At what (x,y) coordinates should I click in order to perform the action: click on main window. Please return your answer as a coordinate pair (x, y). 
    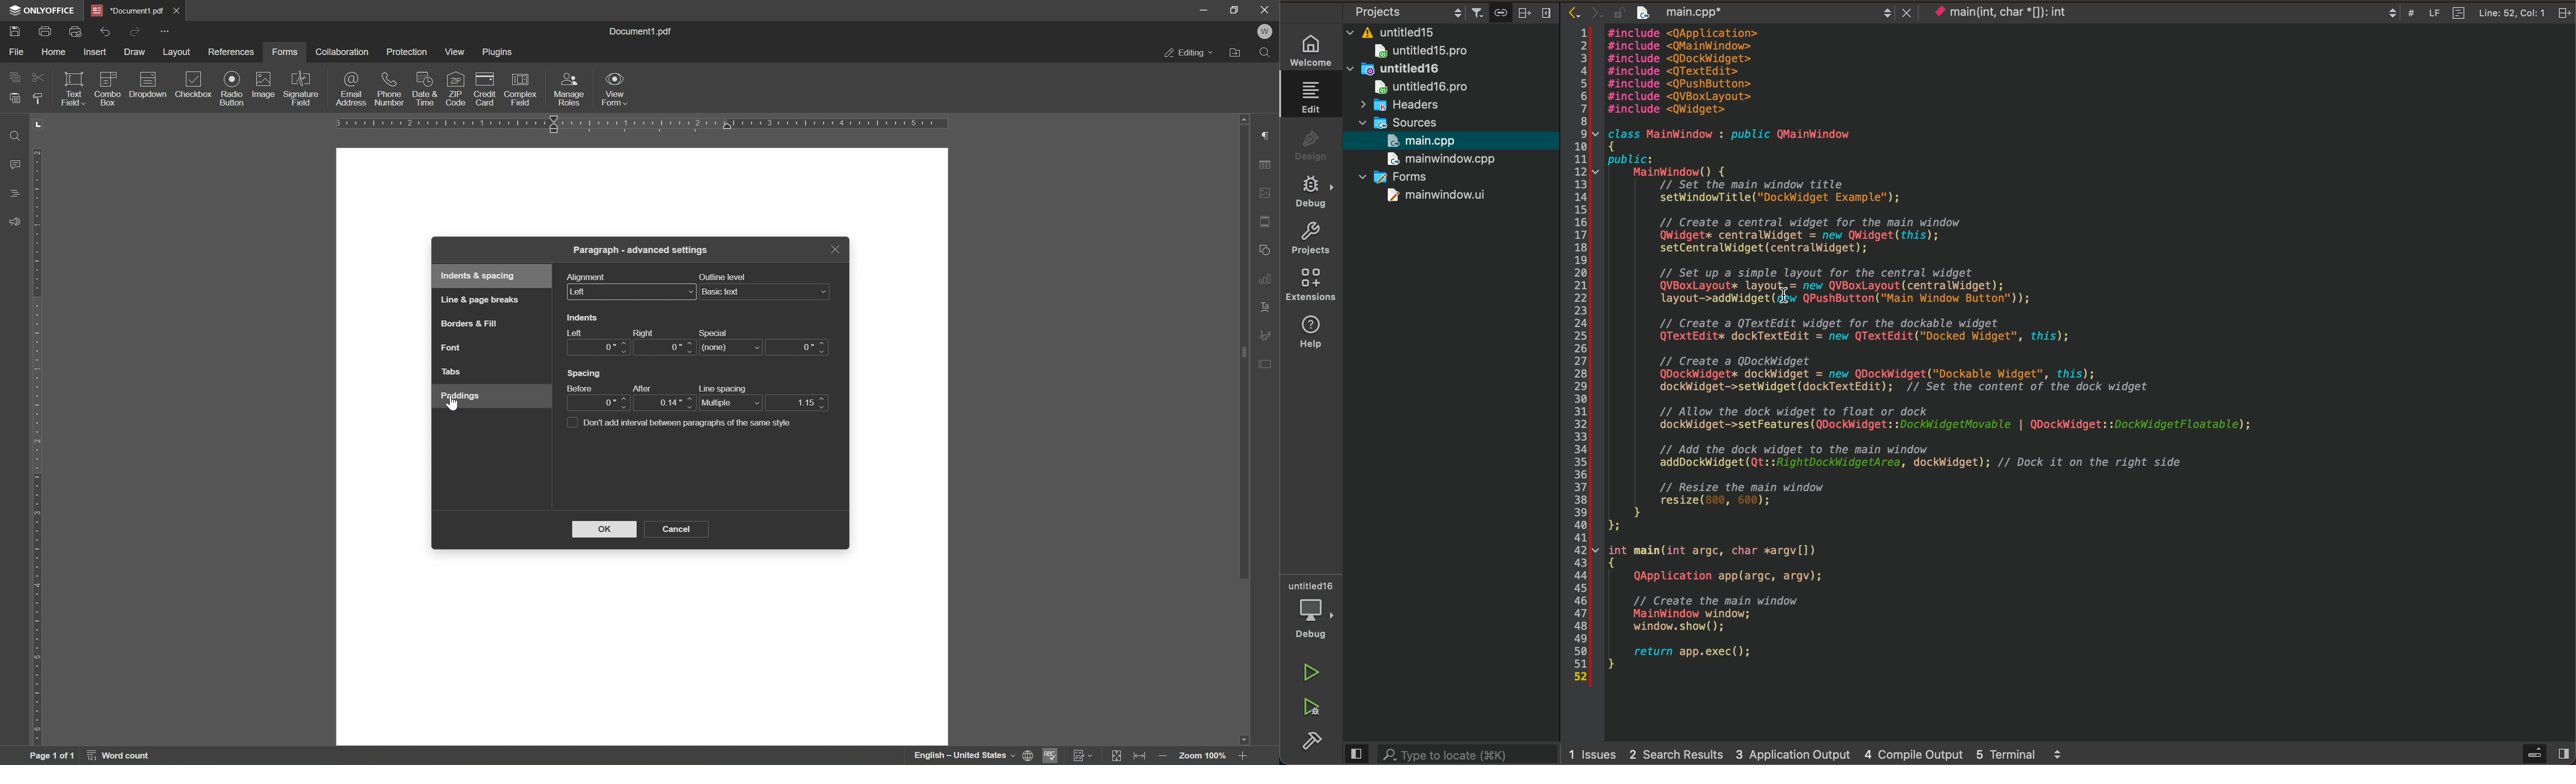
    Looking at the image, I should click on (1448, 159).